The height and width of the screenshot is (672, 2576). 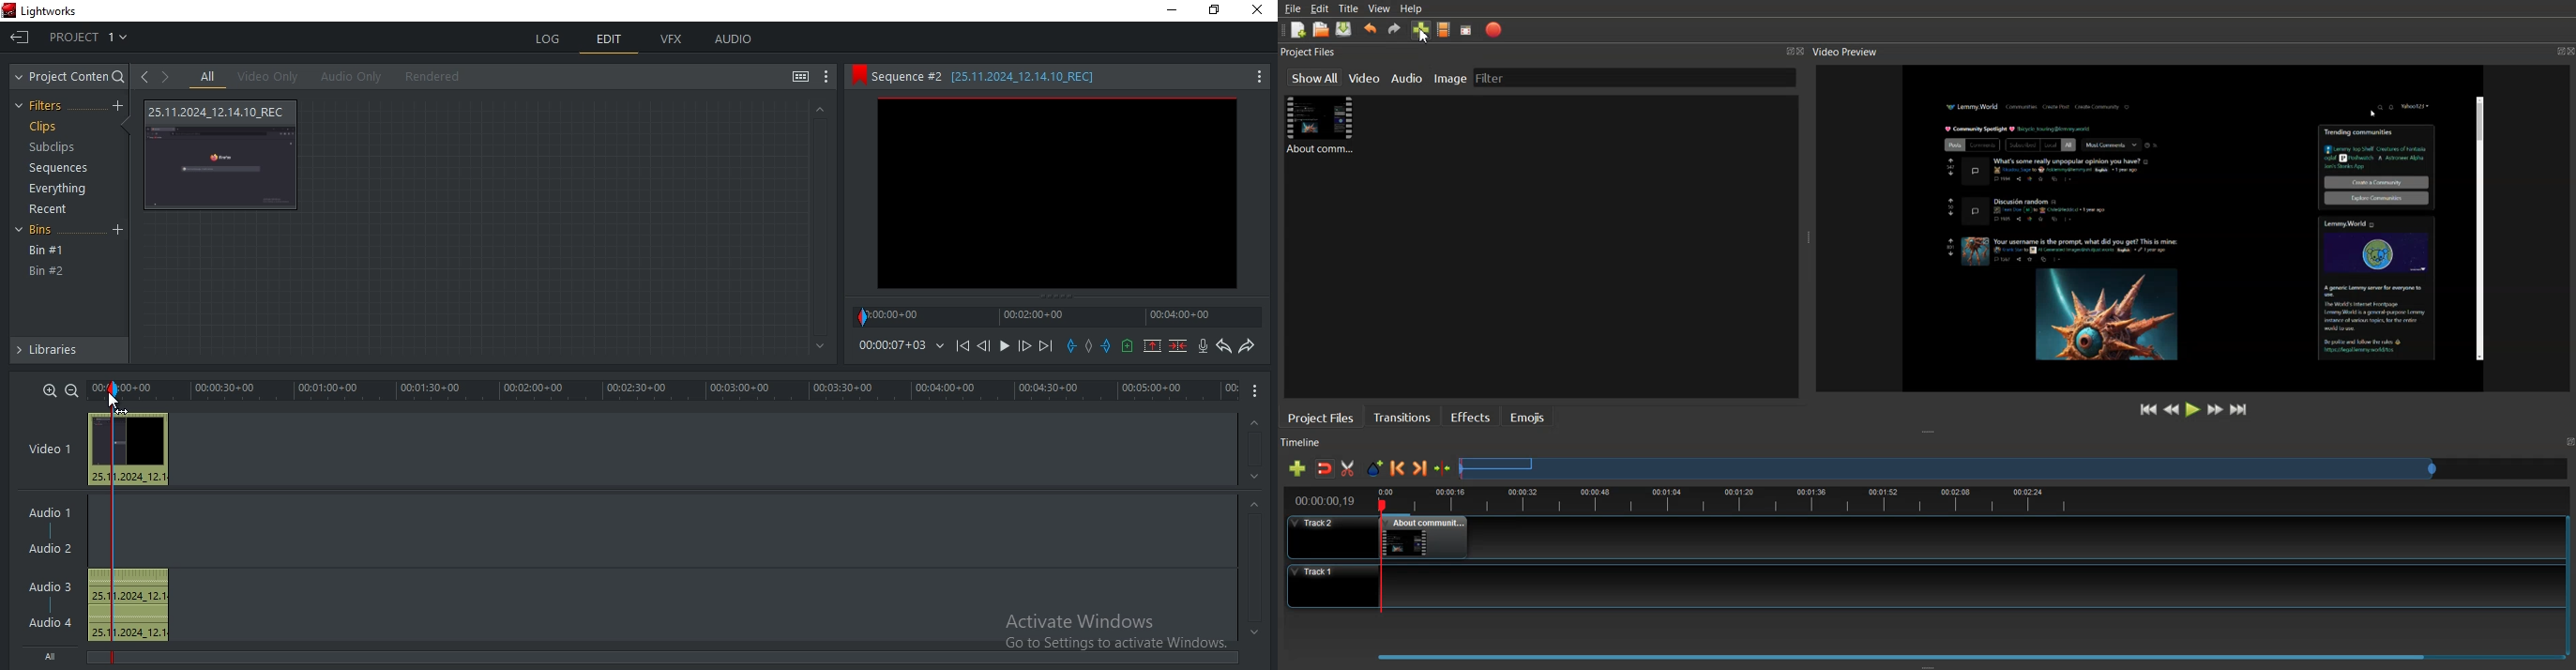 I want to click on Redo, so click(x=1395, y=28).